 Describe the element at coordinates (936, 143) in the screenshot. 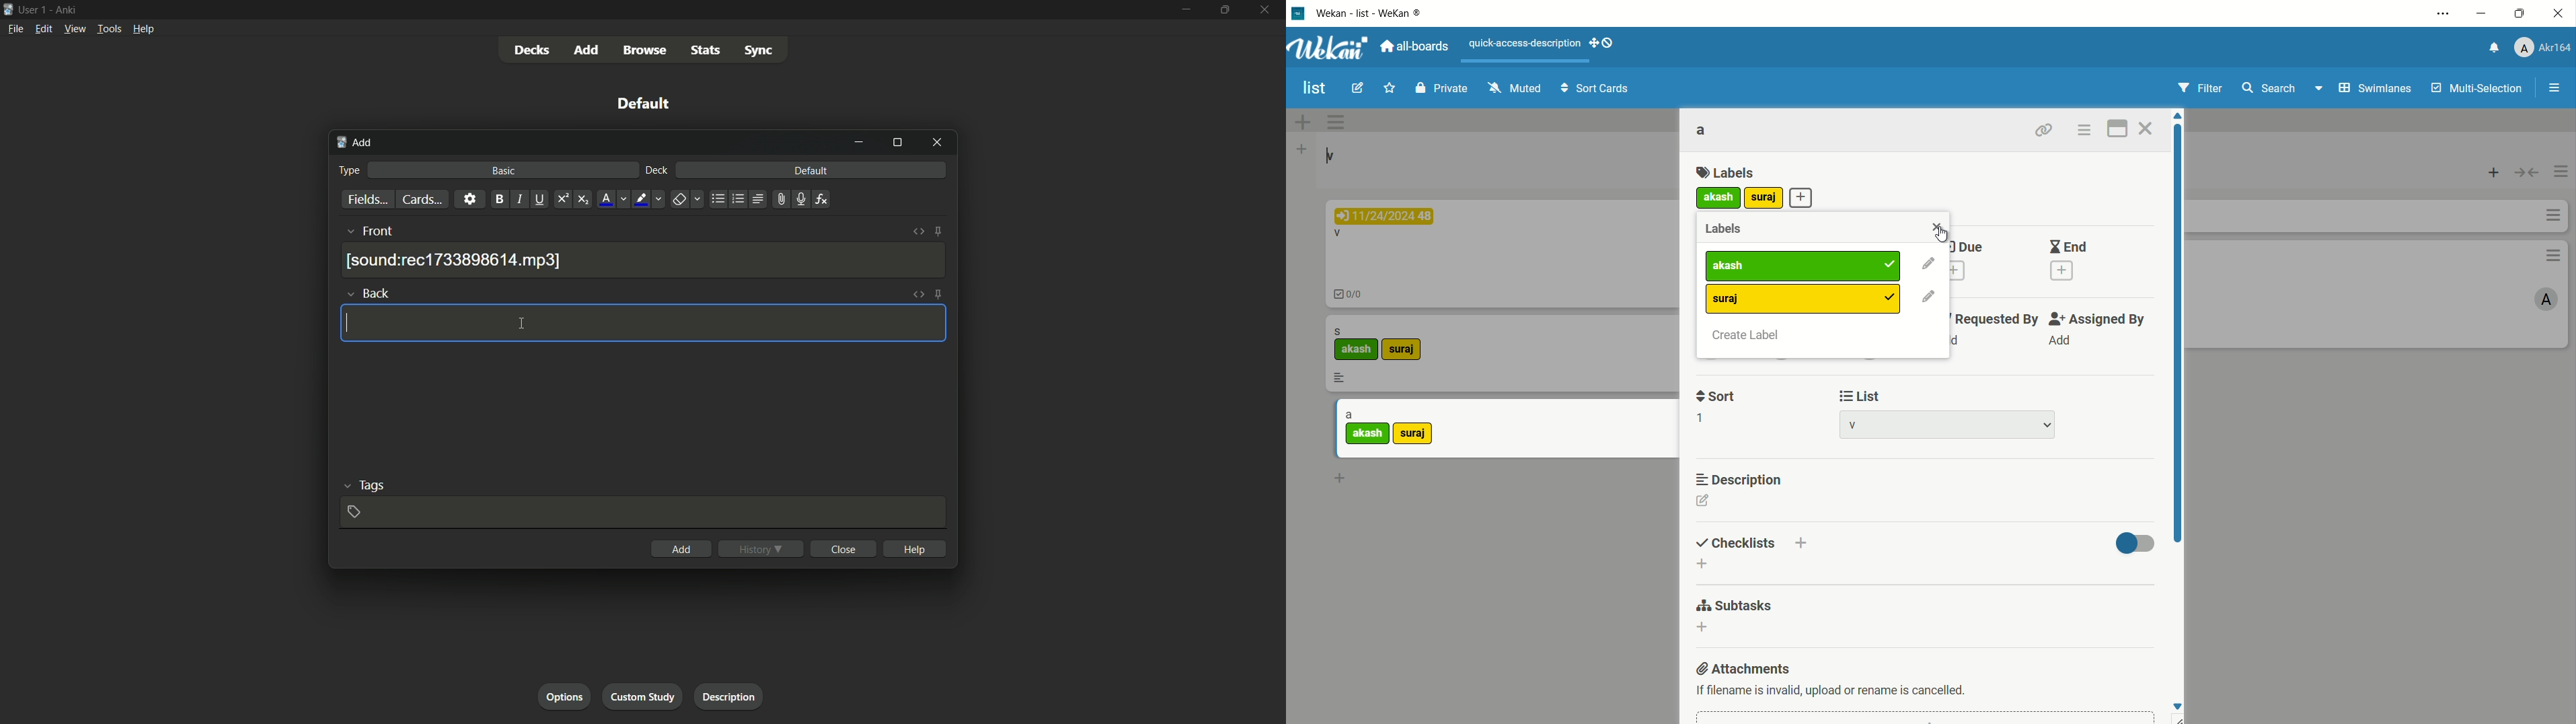

I see `close window` at that location.